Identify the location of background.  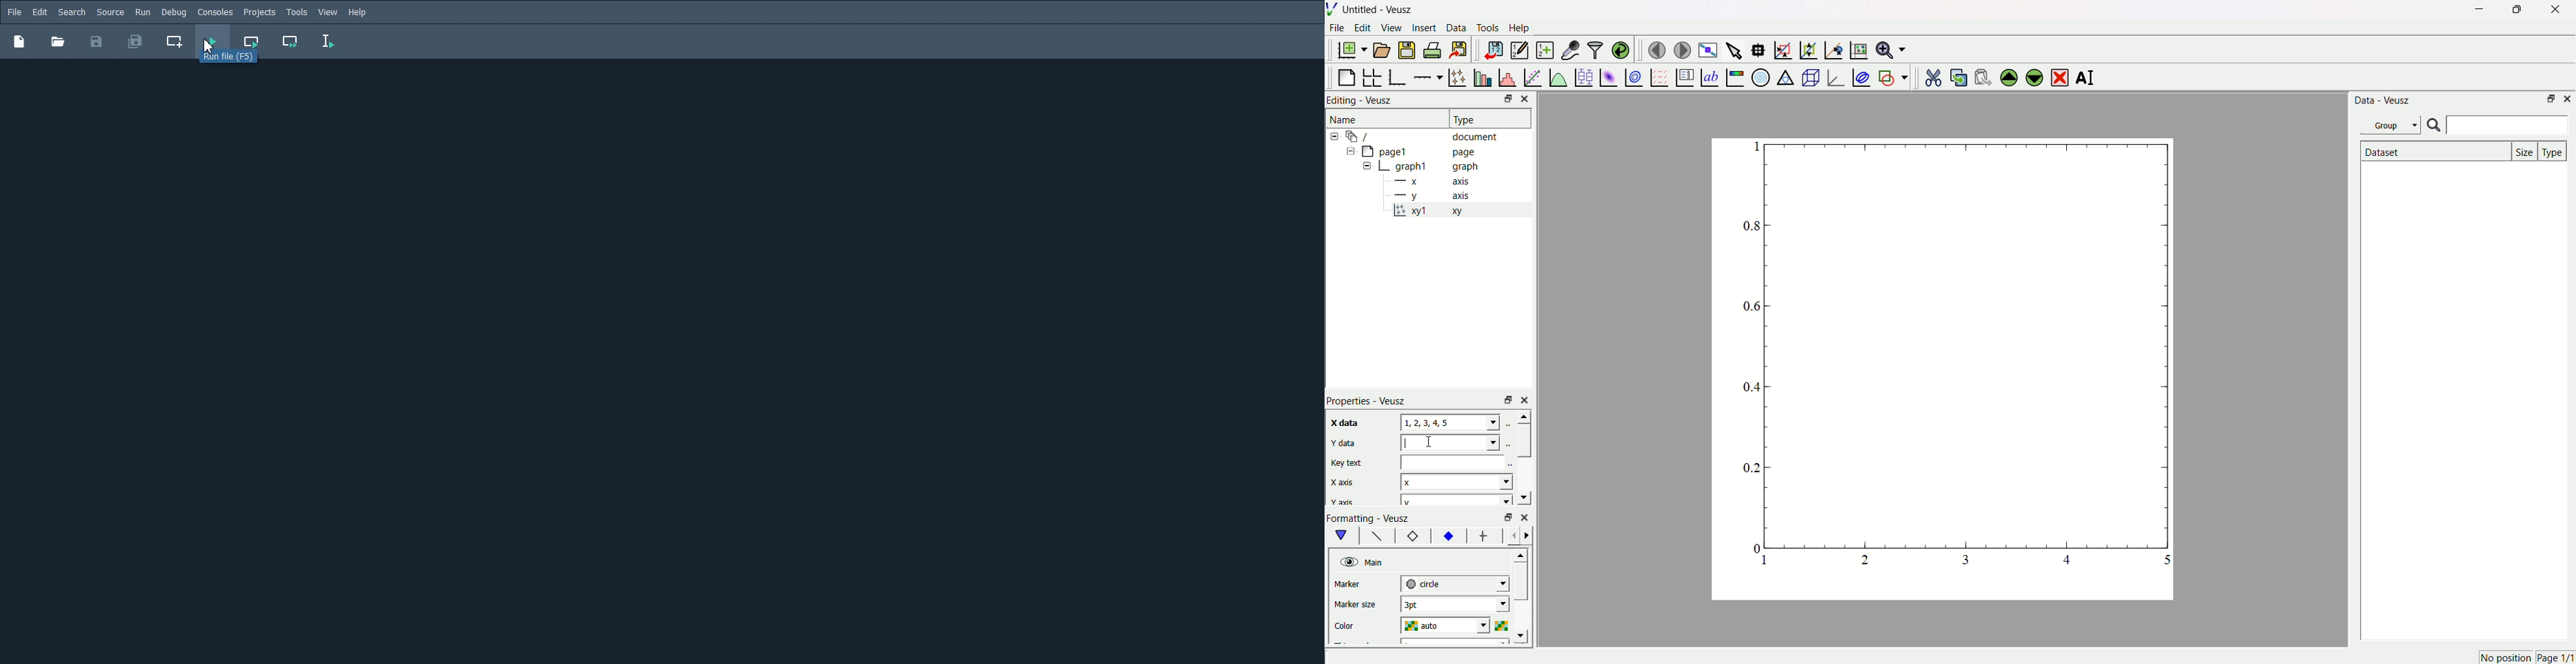
(1377, 537).